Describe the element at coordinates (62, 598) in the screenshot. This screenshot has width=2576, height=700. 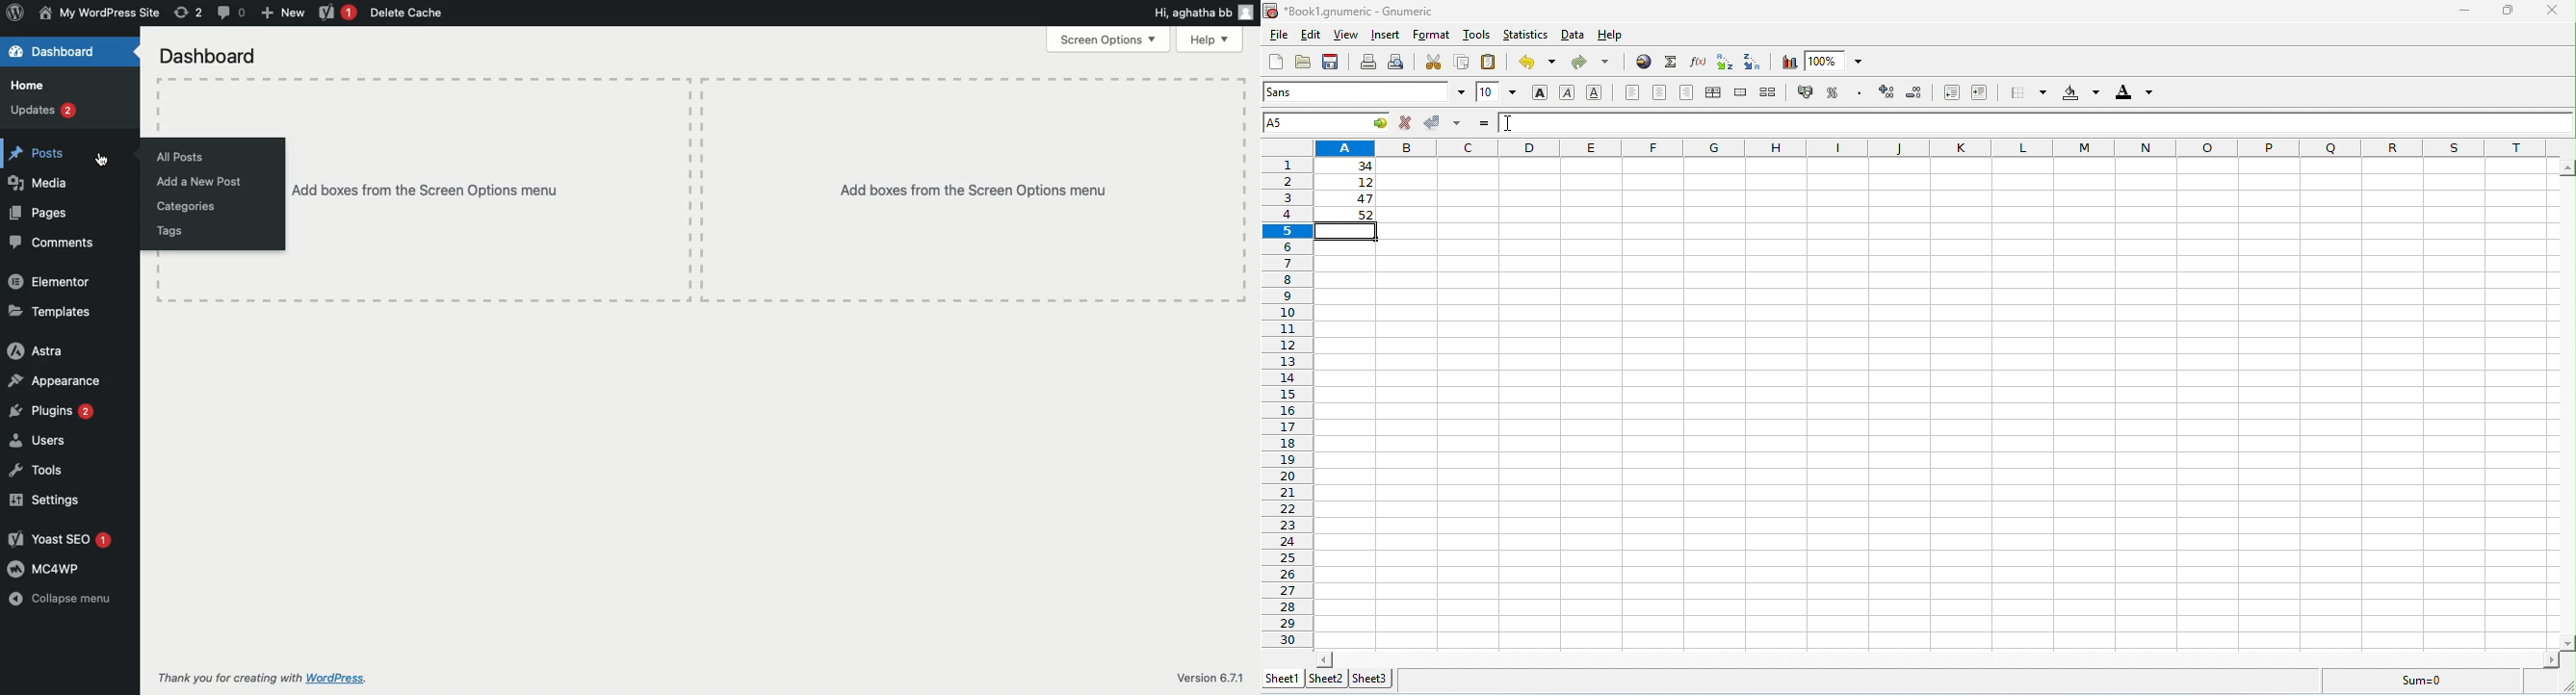
I see `Collapse menu` at that location.